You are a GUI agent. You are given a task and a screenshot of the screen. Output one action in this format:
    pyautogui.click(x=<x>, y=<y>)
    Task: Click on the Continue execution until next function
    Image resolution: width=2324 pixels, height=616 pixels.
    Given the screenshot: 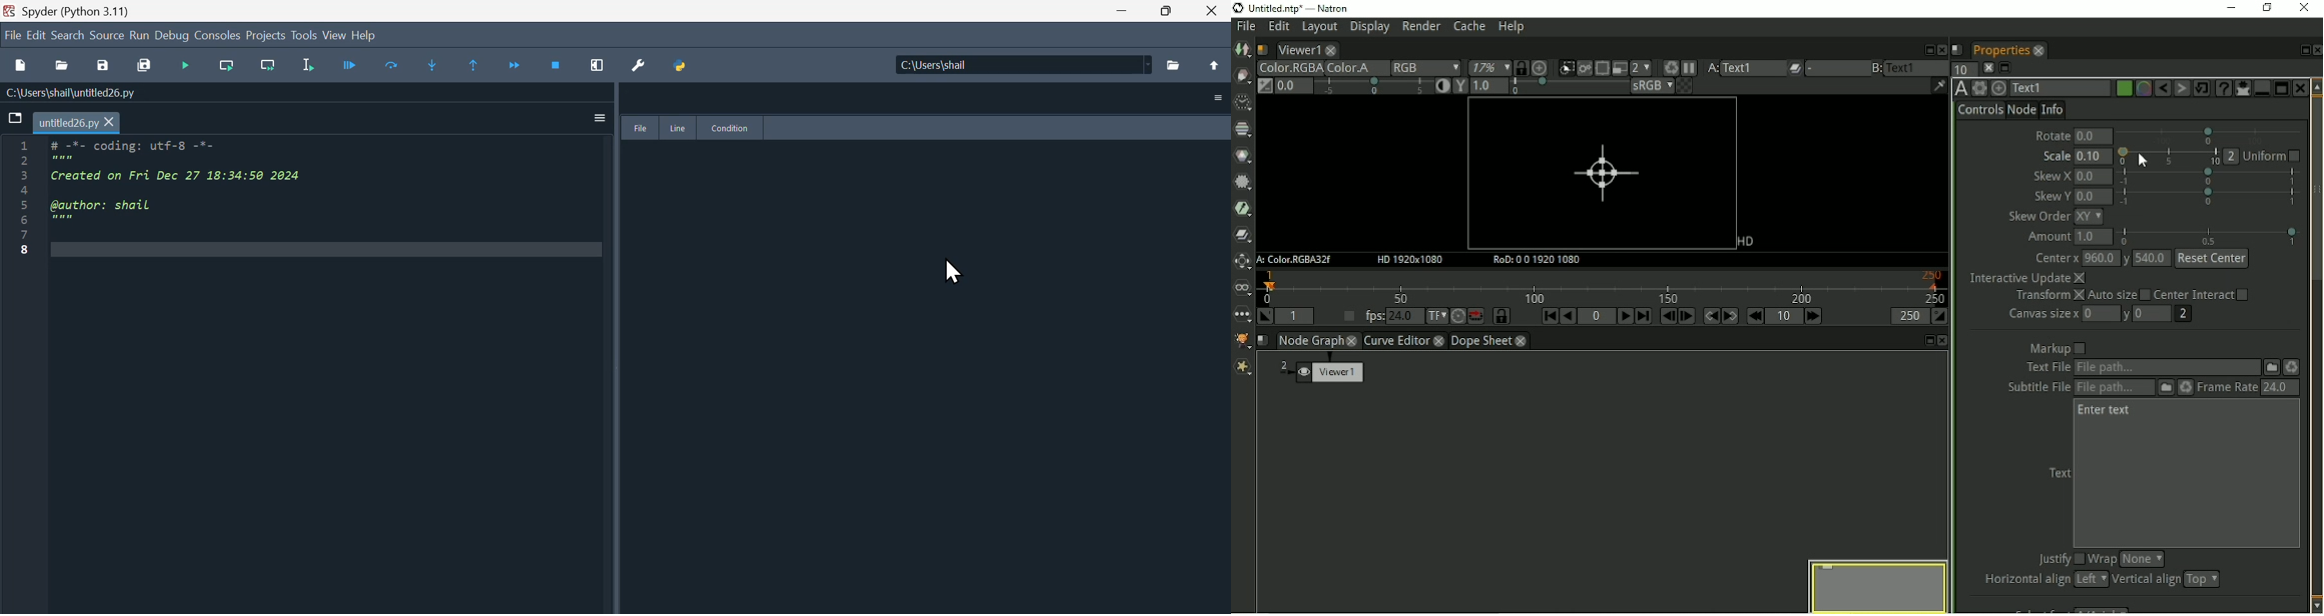 What is the action you would take?
    pyautogui.click(x=519, y=65)
    